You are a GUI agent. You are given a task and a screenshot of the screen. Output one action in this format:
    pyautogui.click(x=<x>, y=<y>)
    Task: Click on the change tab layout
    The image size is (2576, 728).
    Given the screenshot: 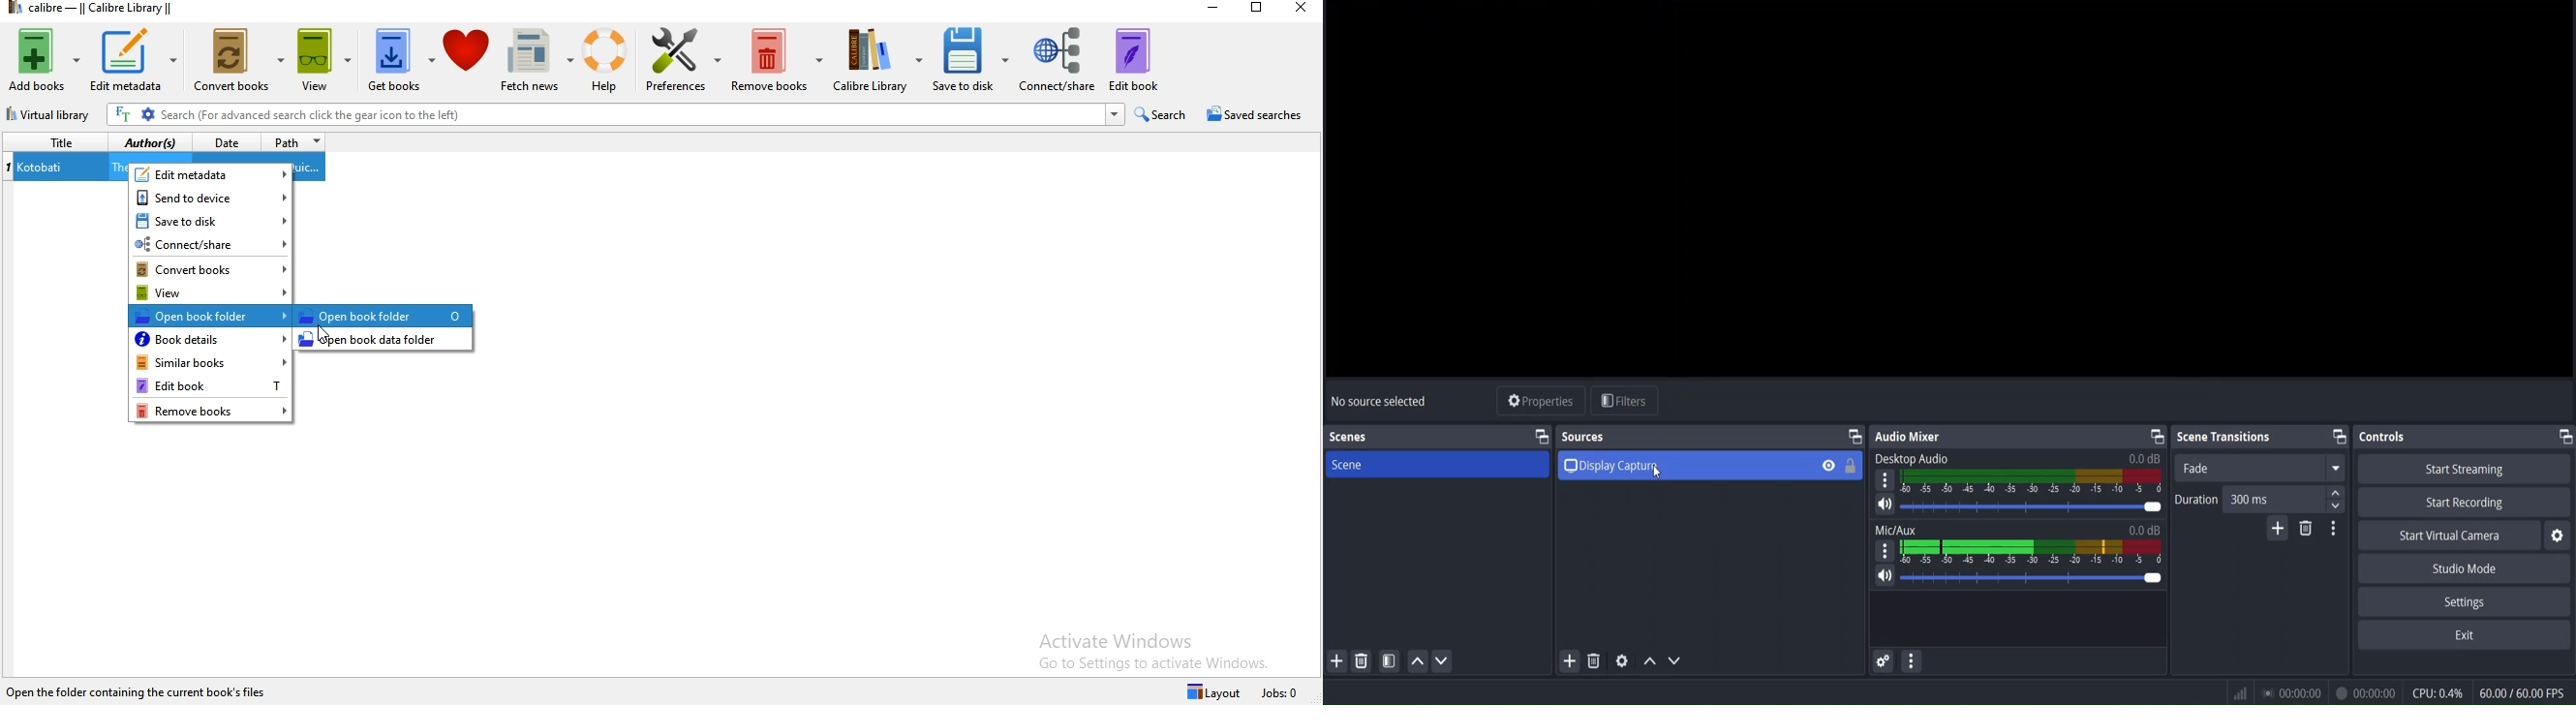 What is the action you would take?
    pyautogui.click(x=2154, y=437)
    